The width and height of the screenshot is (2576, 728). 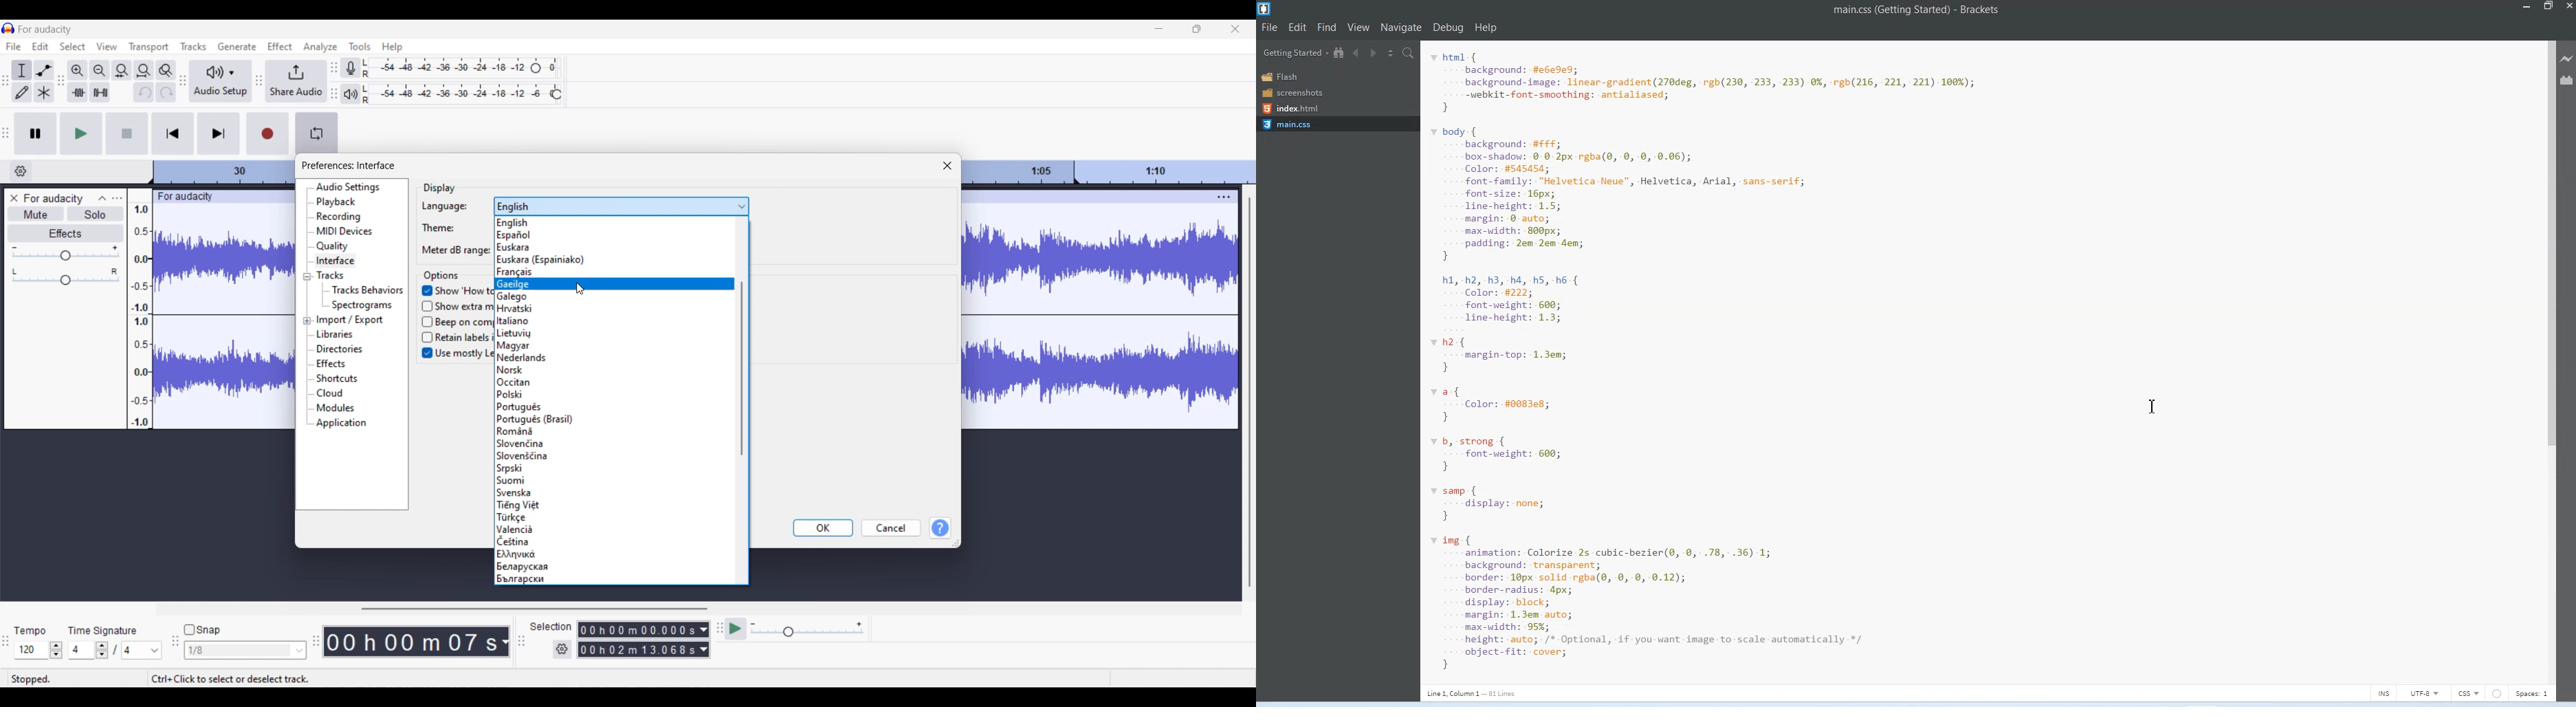 What do you see at coordinates (321, 47) in the screenshot?
I see `Analyze menu` at bounding box center [321, 47].